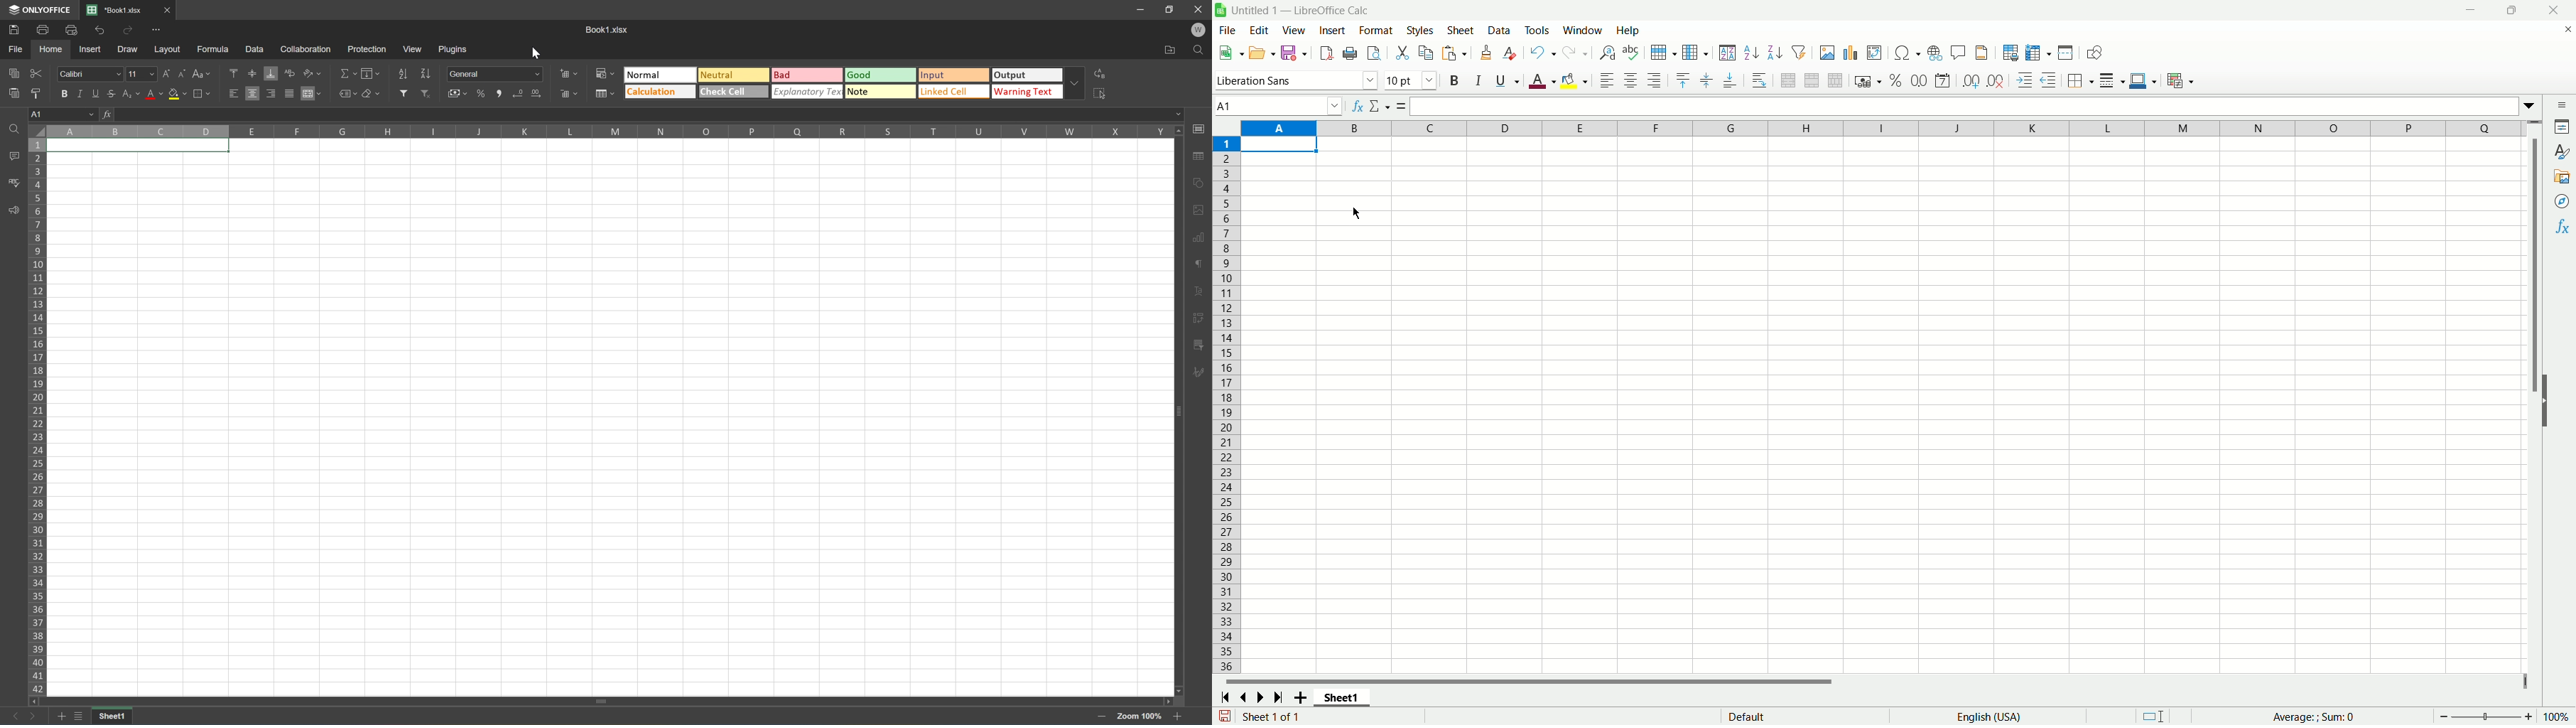  Describe the element at coordinates (1202, 30) in the screenshot. I see `Welcome` at that location.